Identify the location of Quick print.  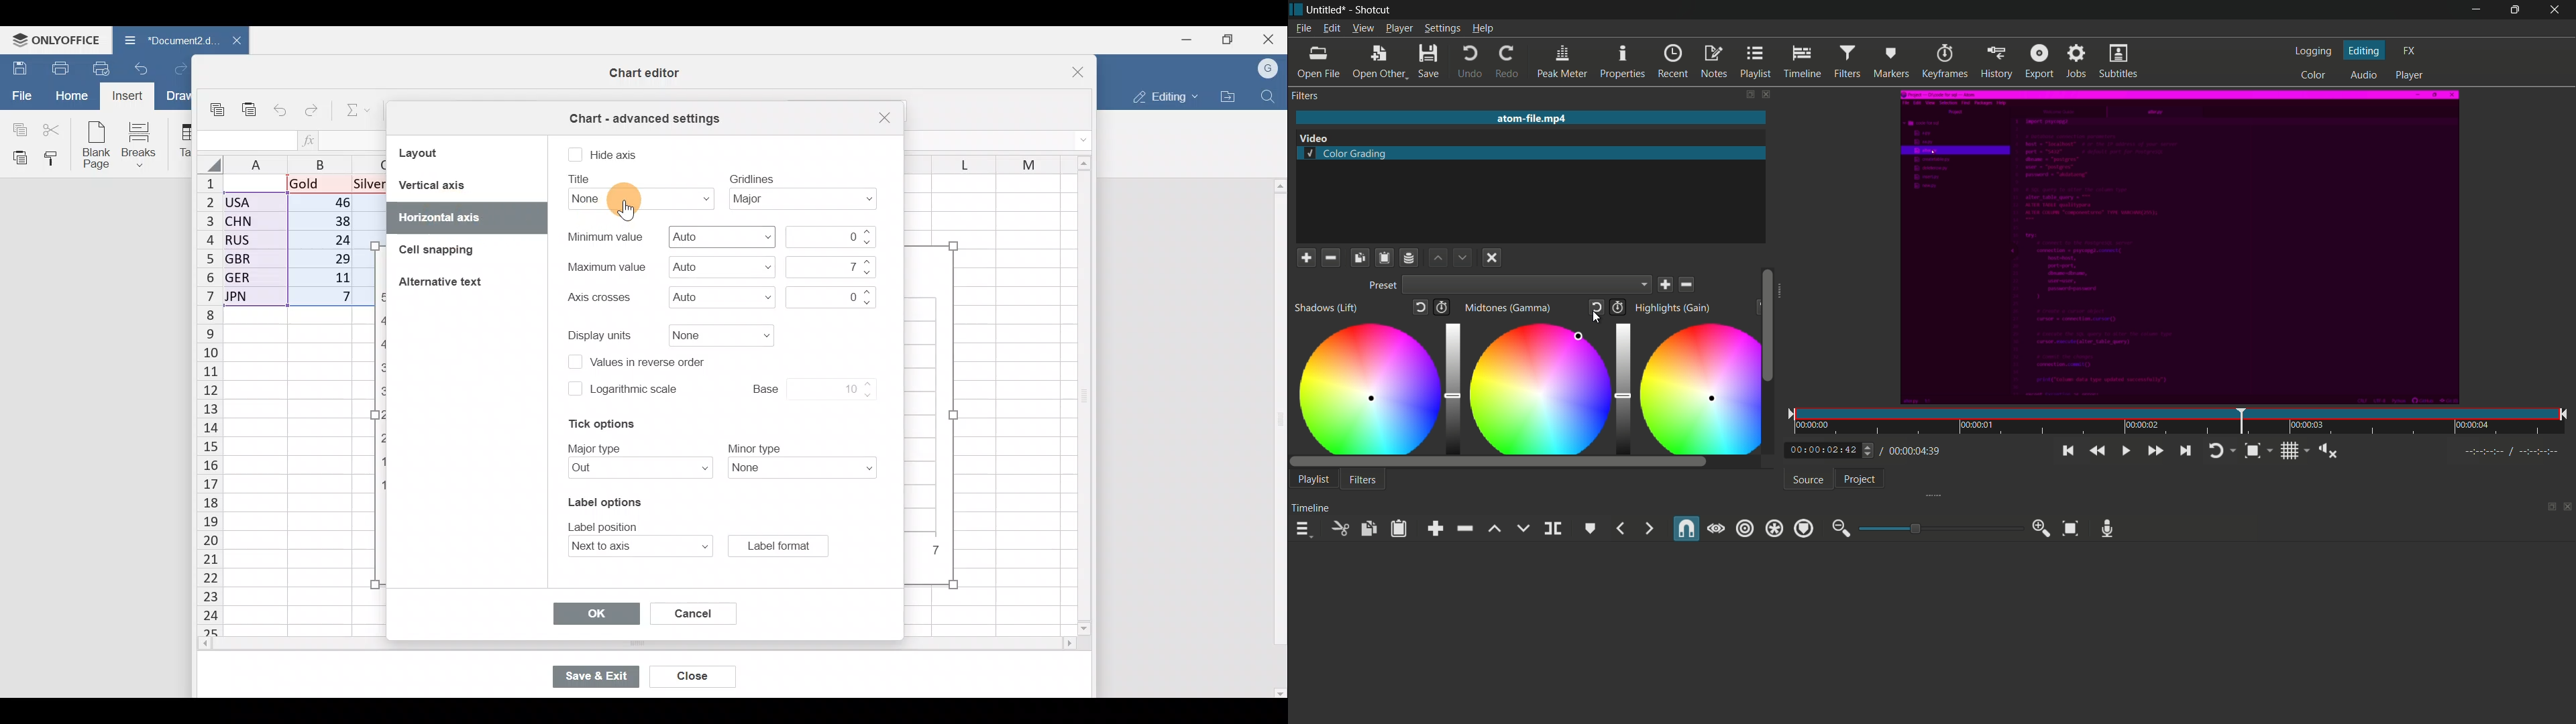
(102, 68).